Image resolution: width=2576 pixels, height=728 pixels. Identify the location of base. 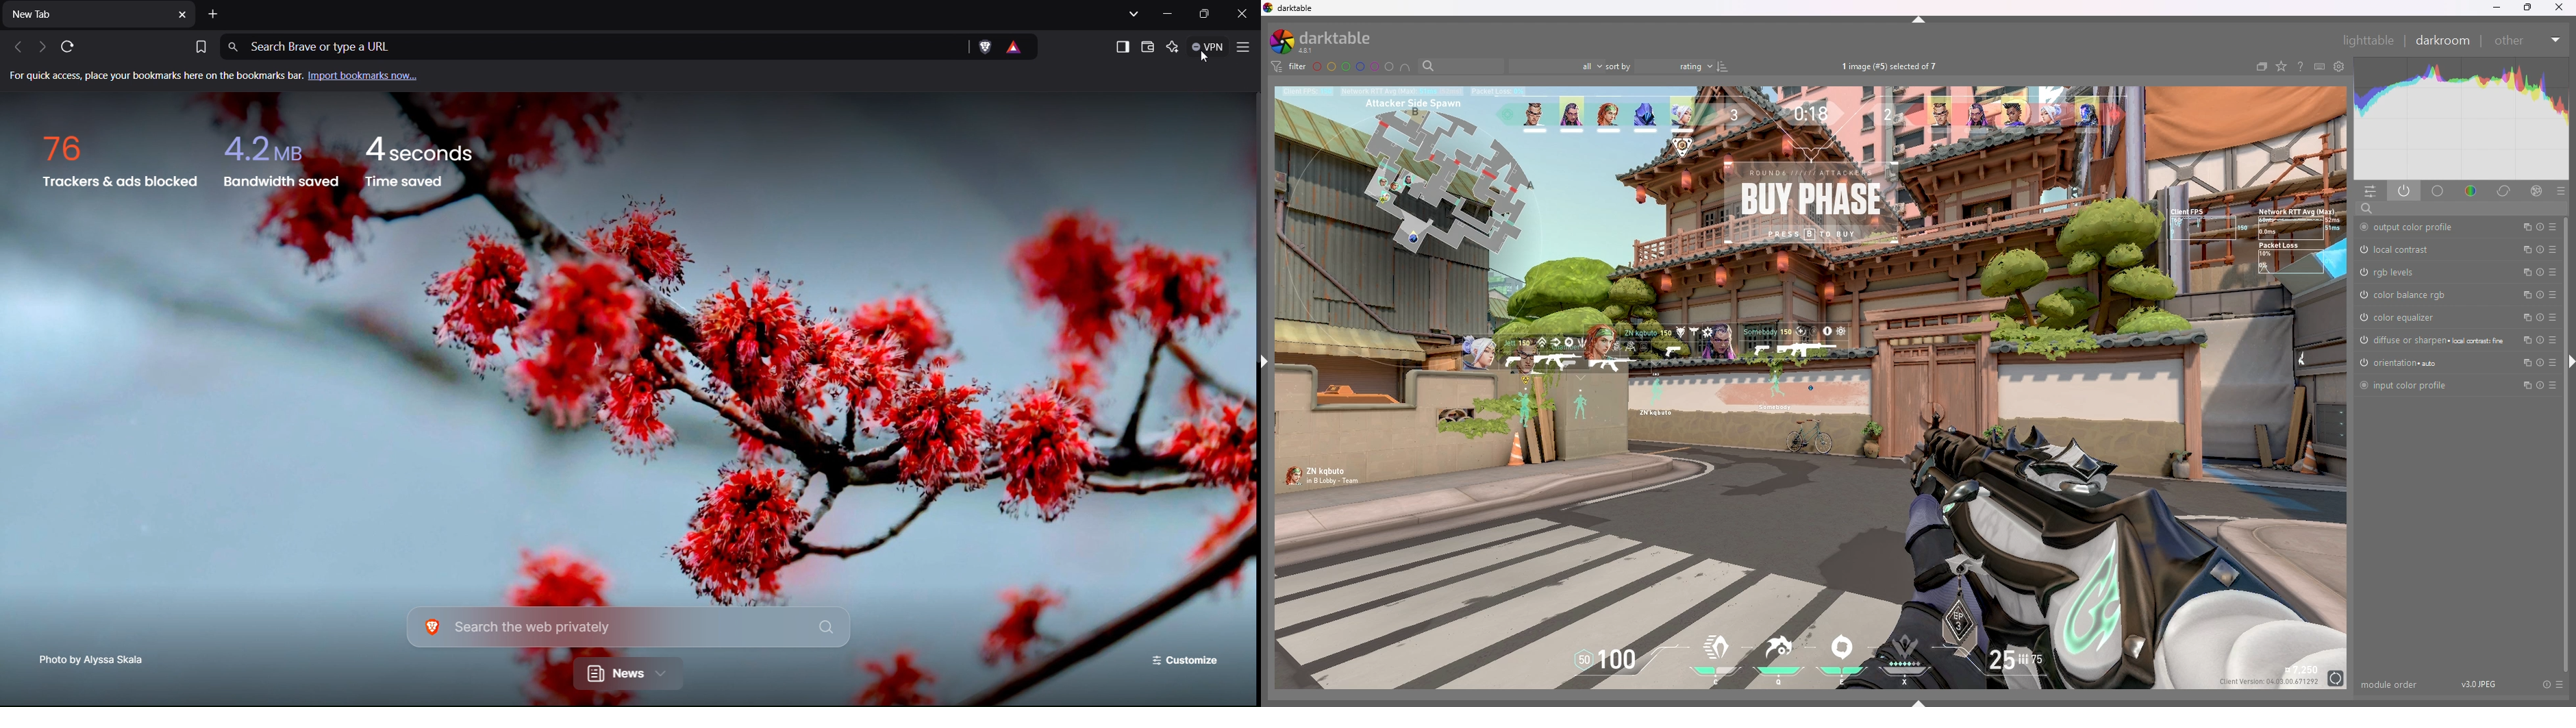
(2438, 190).